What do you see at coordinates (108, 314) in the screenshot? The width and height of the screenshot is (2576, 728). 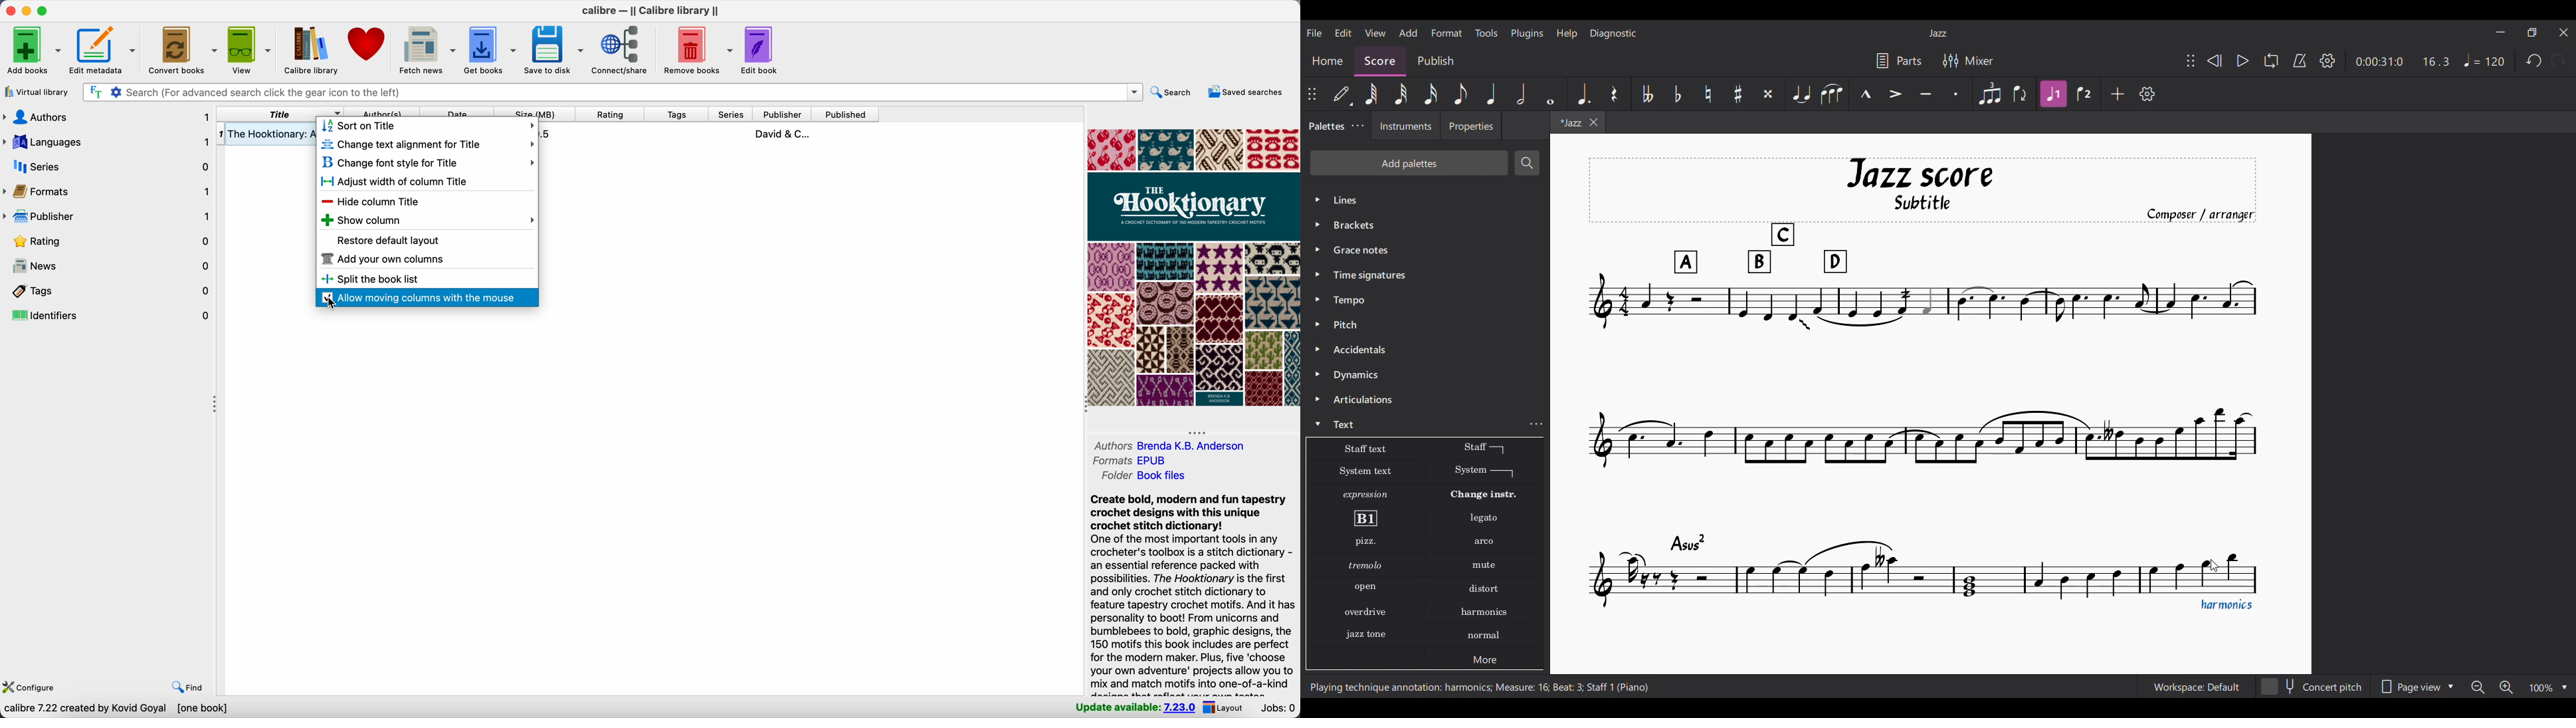 I see `identifiers` at bounding box center [108, 314].